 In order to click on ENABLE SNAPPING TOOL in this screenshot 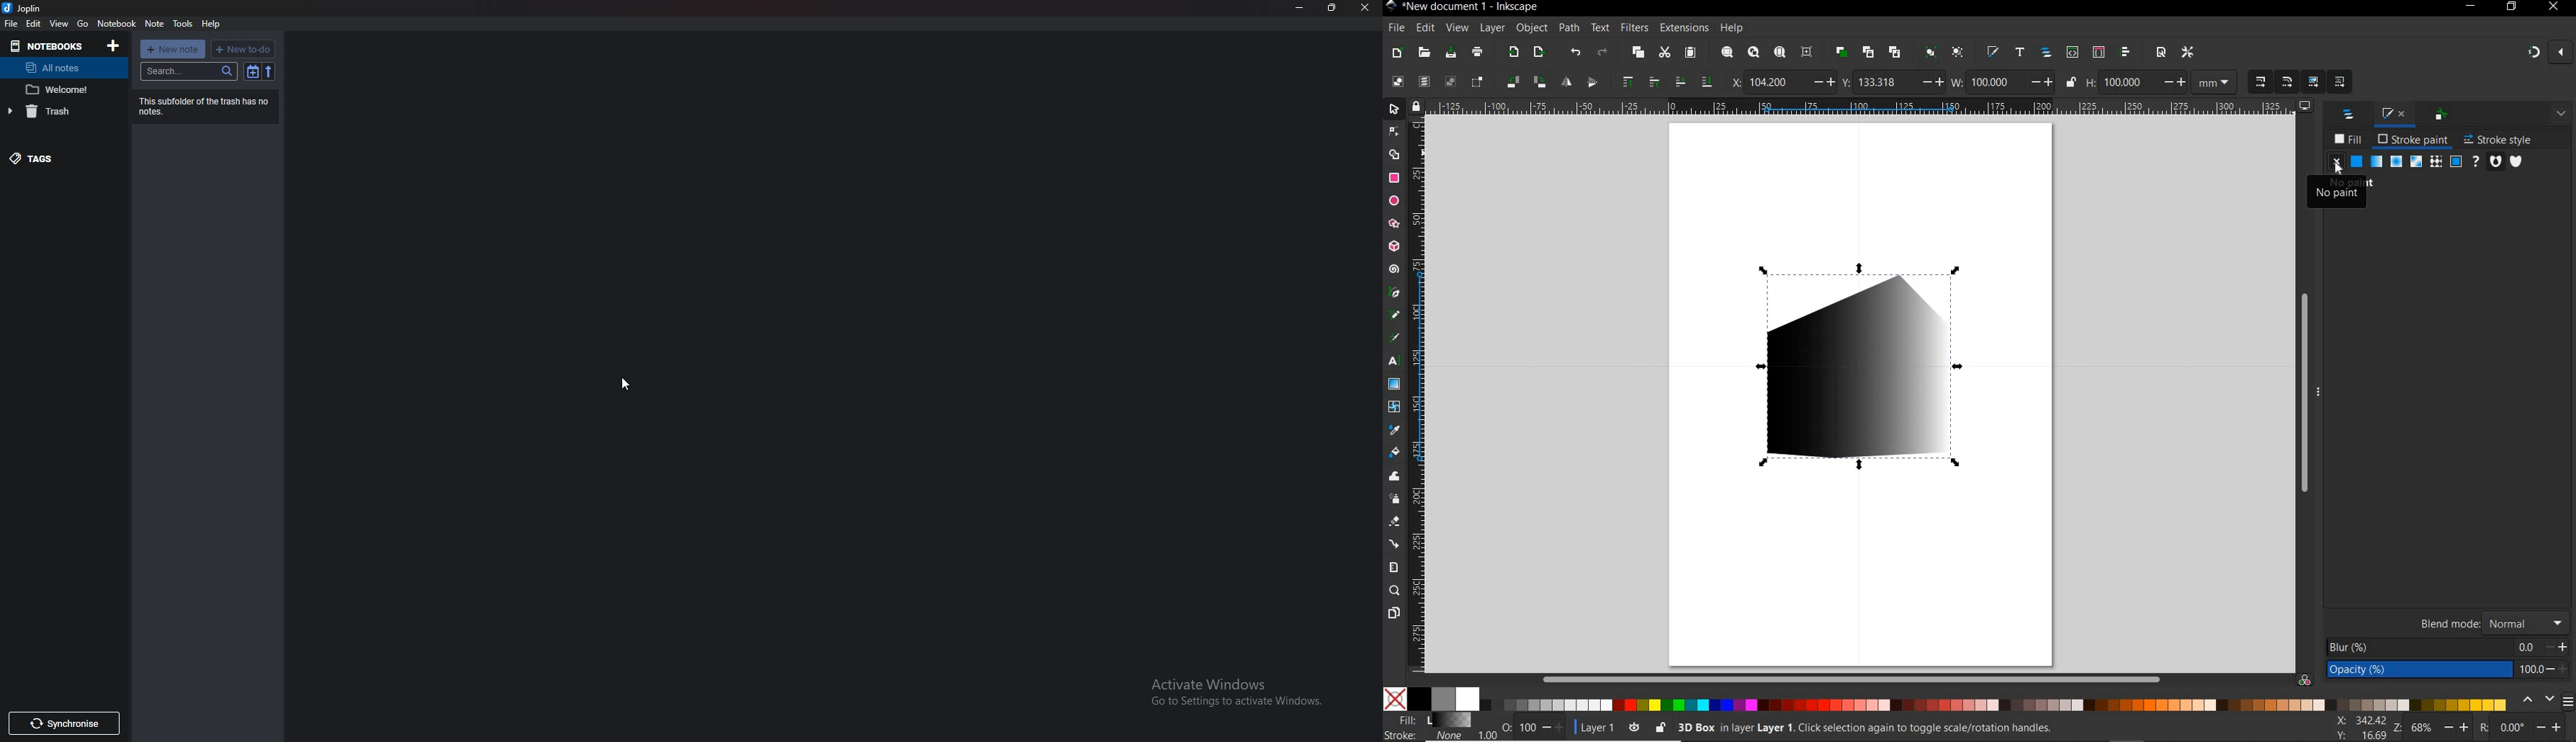, I will do `click(2534, 53)`.